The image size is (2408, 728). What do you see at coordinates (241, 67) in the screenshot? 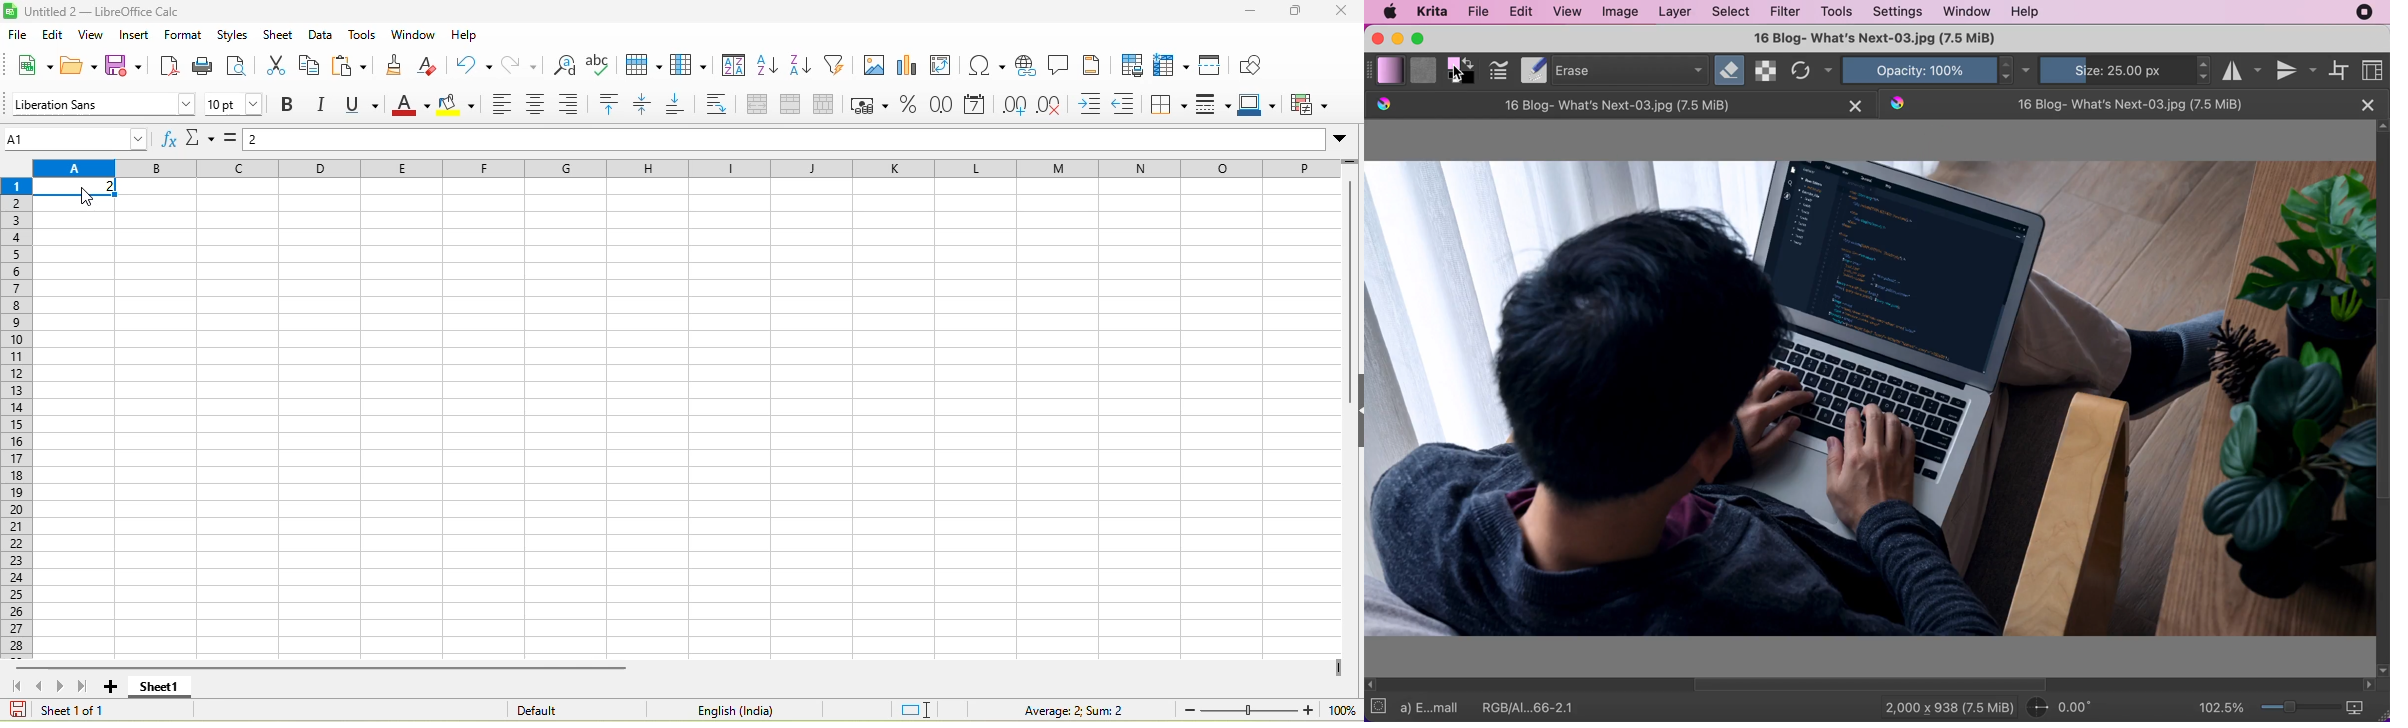
I see `print preview` at bounding box center [241, 67].